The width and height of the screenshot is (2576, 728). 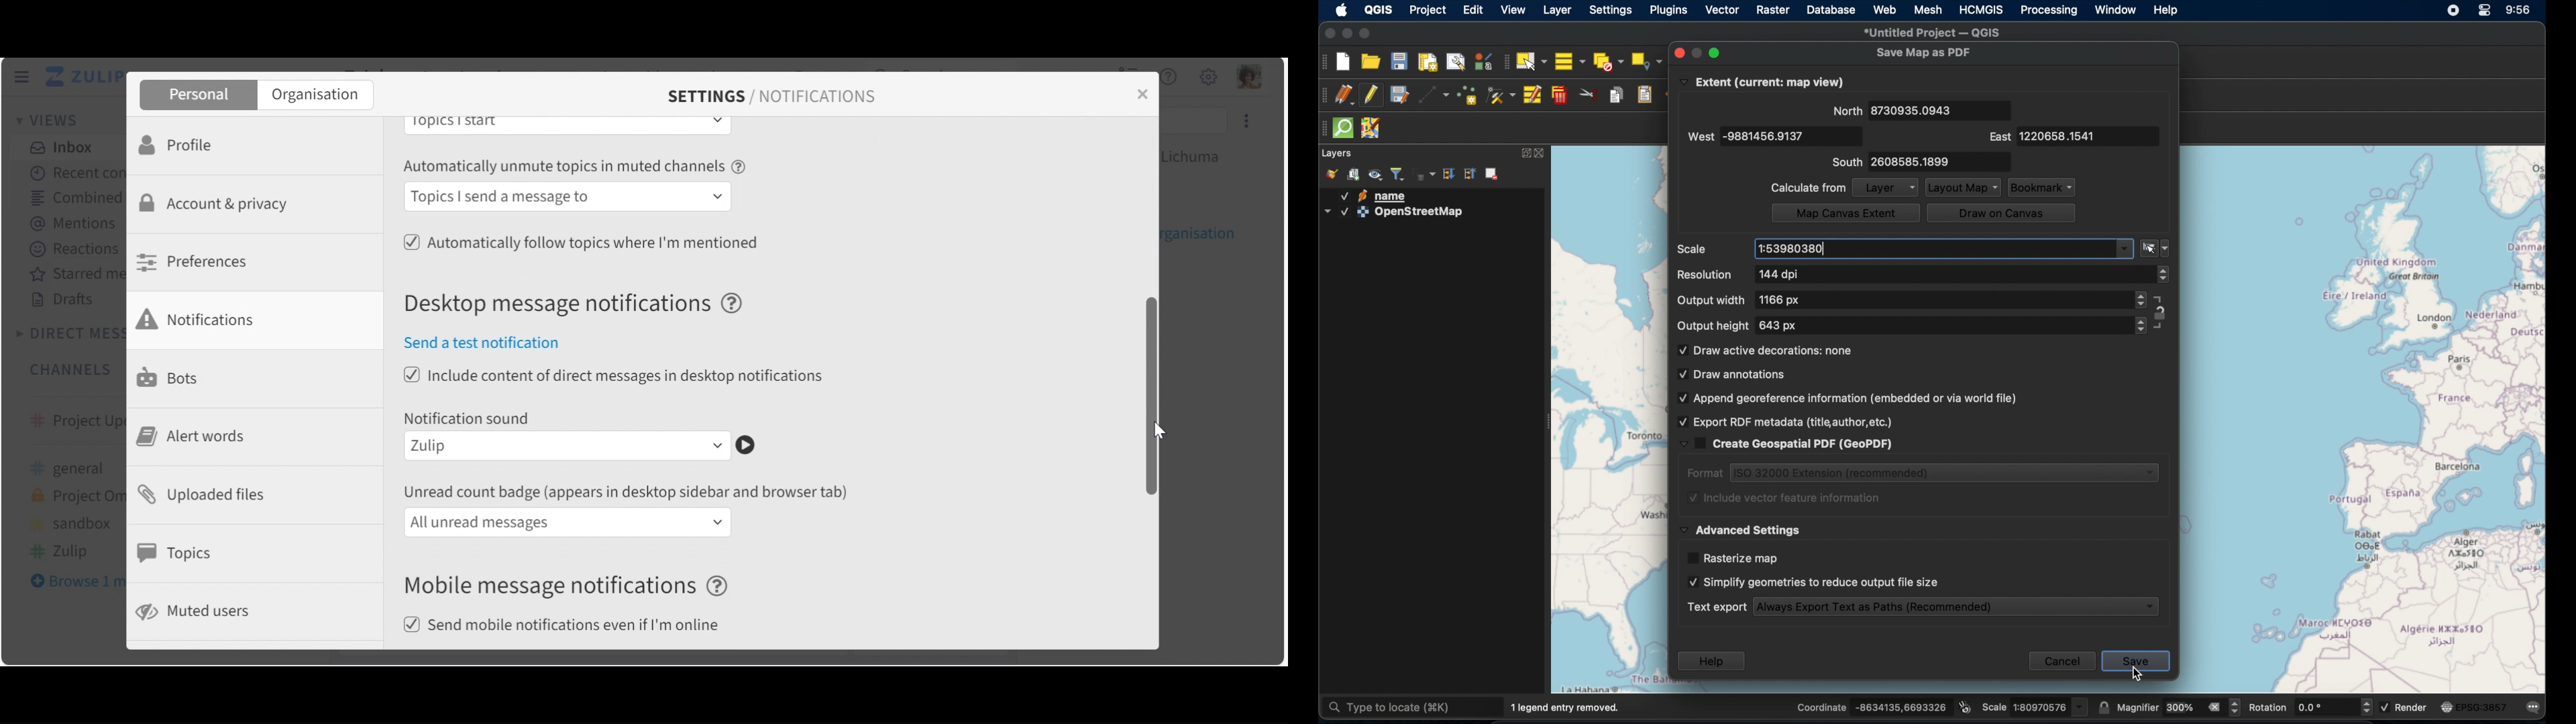 What do you see at coordinates (1779, 326) in the screenshot?
I see `643 px` at bounding box center [1779, 326].